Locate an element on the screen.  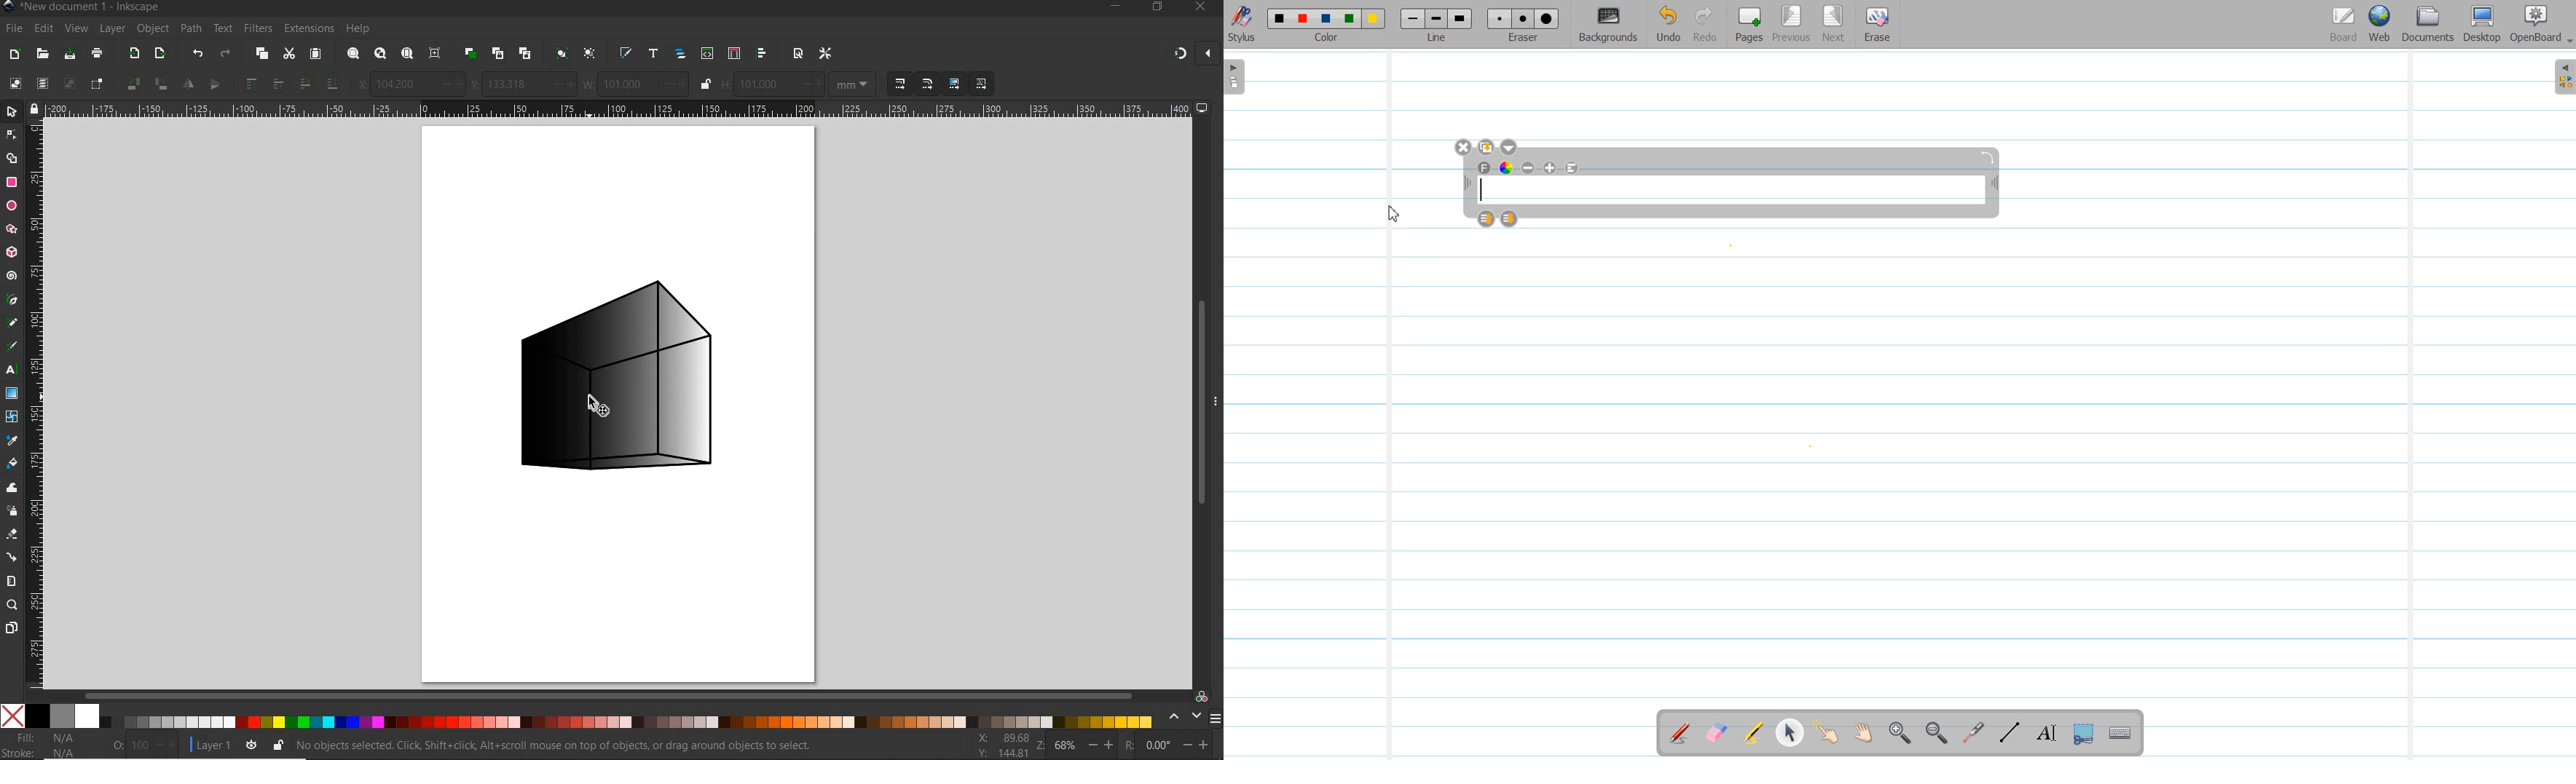
REDO is located at coordinates (229, 52).